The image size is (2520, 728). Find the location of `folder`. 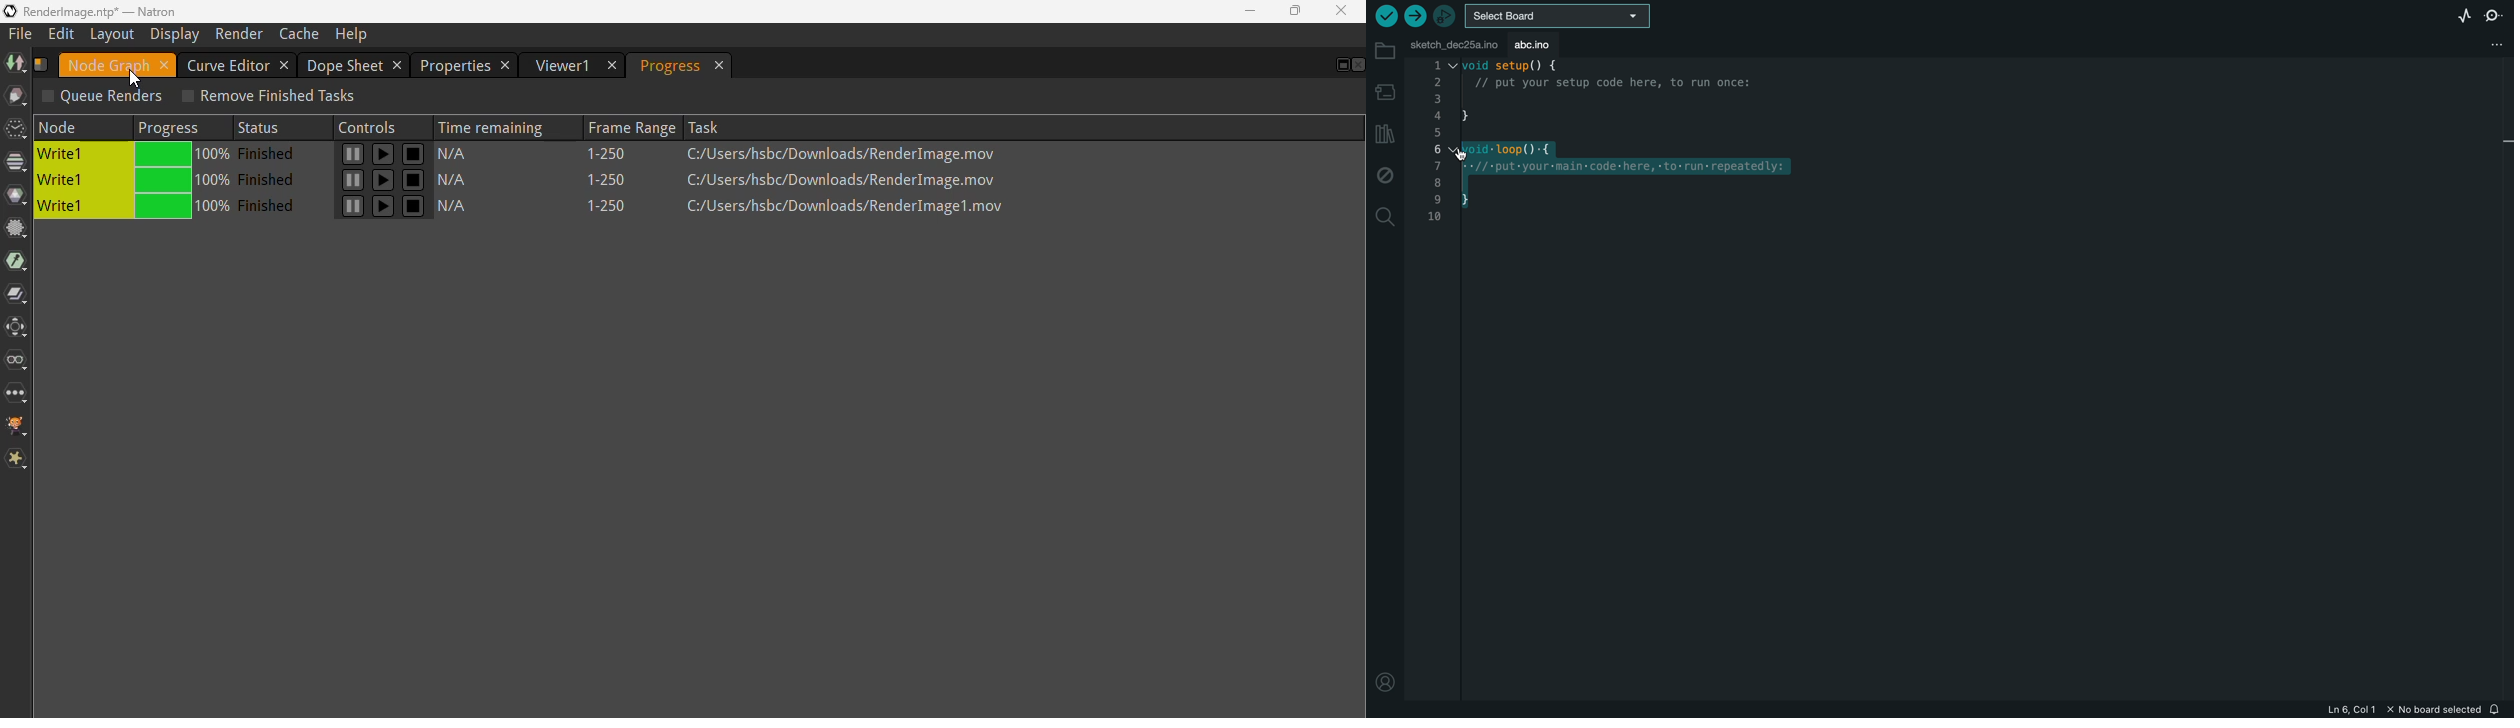

folder is located at coordinates (1382, 50).